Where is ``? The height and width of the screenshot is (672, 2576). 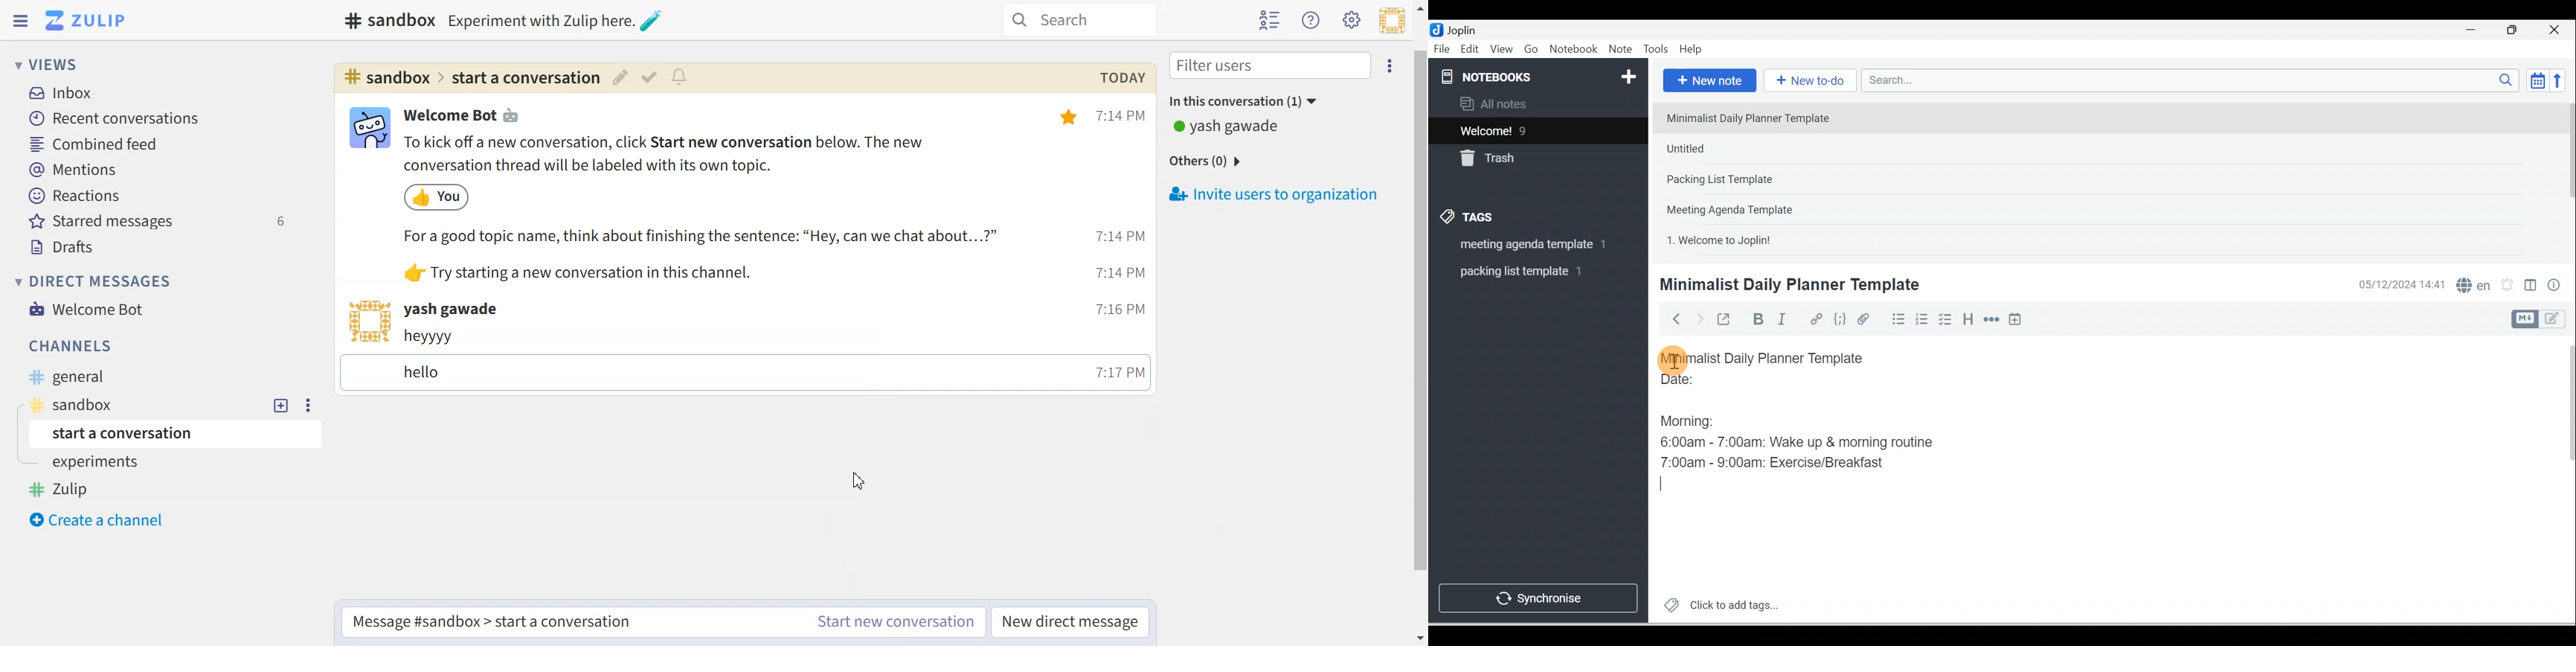  is located at coordinates (707, 237).